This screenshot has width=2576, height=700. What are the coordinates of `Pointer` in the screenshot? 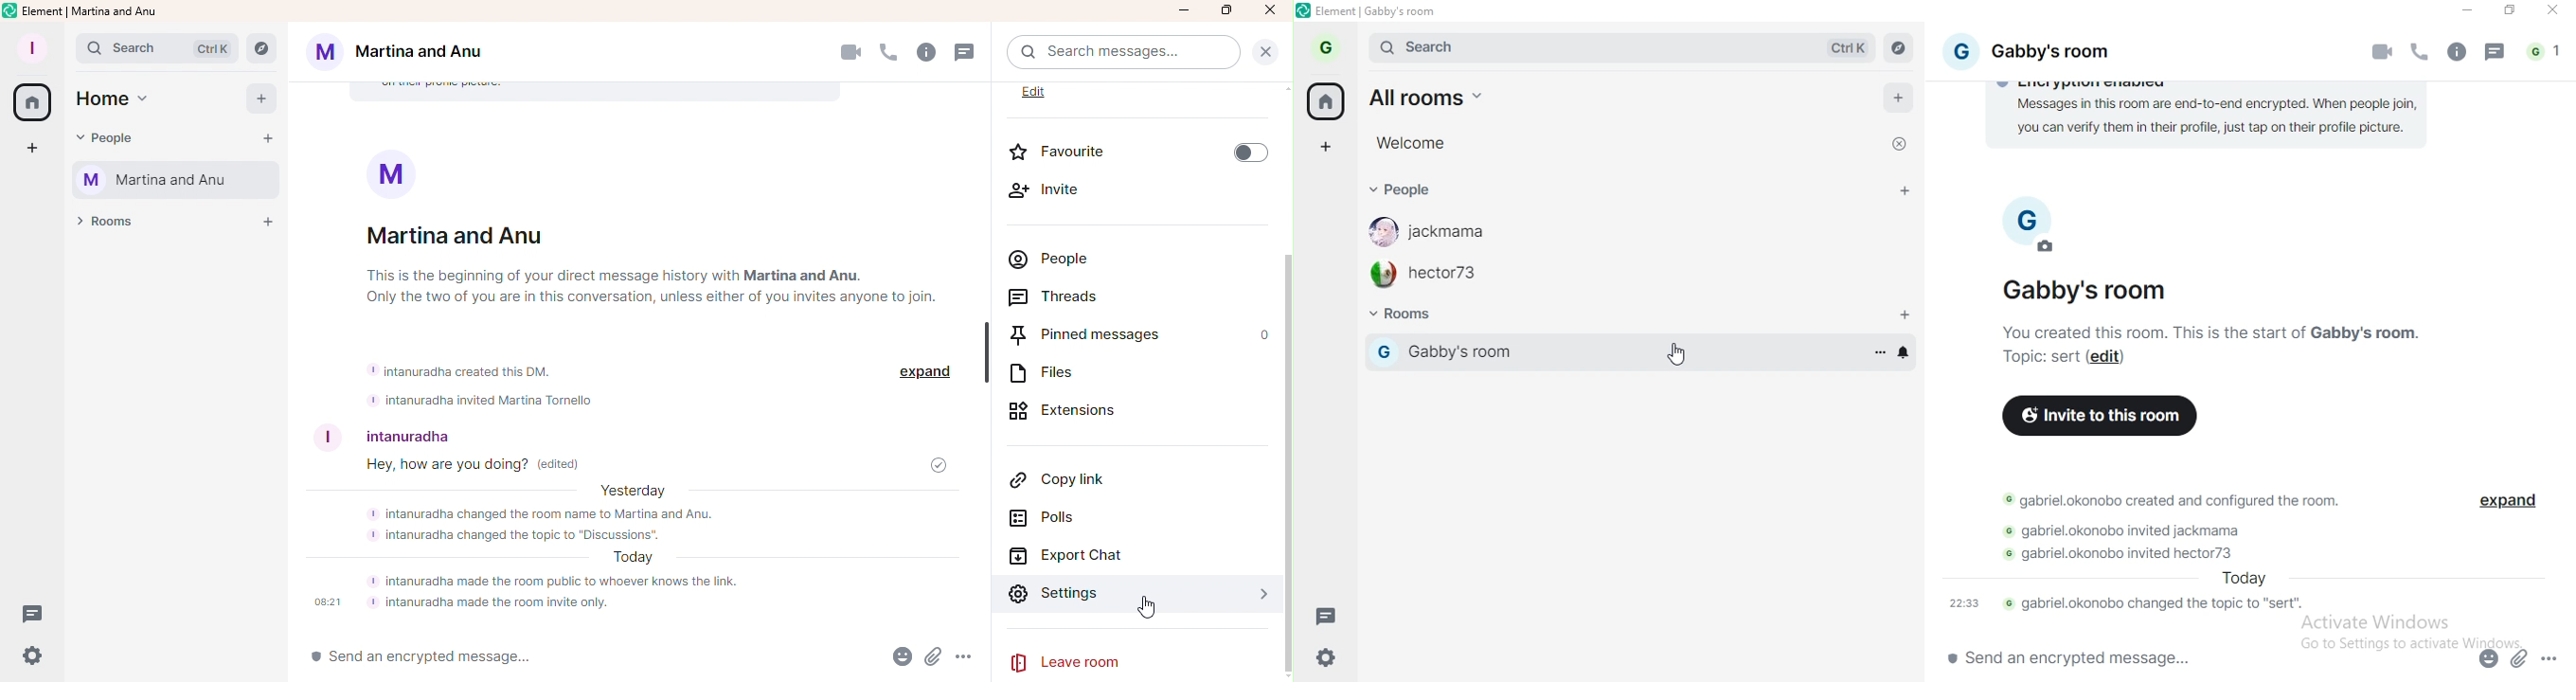 It's located at (1145, 609).